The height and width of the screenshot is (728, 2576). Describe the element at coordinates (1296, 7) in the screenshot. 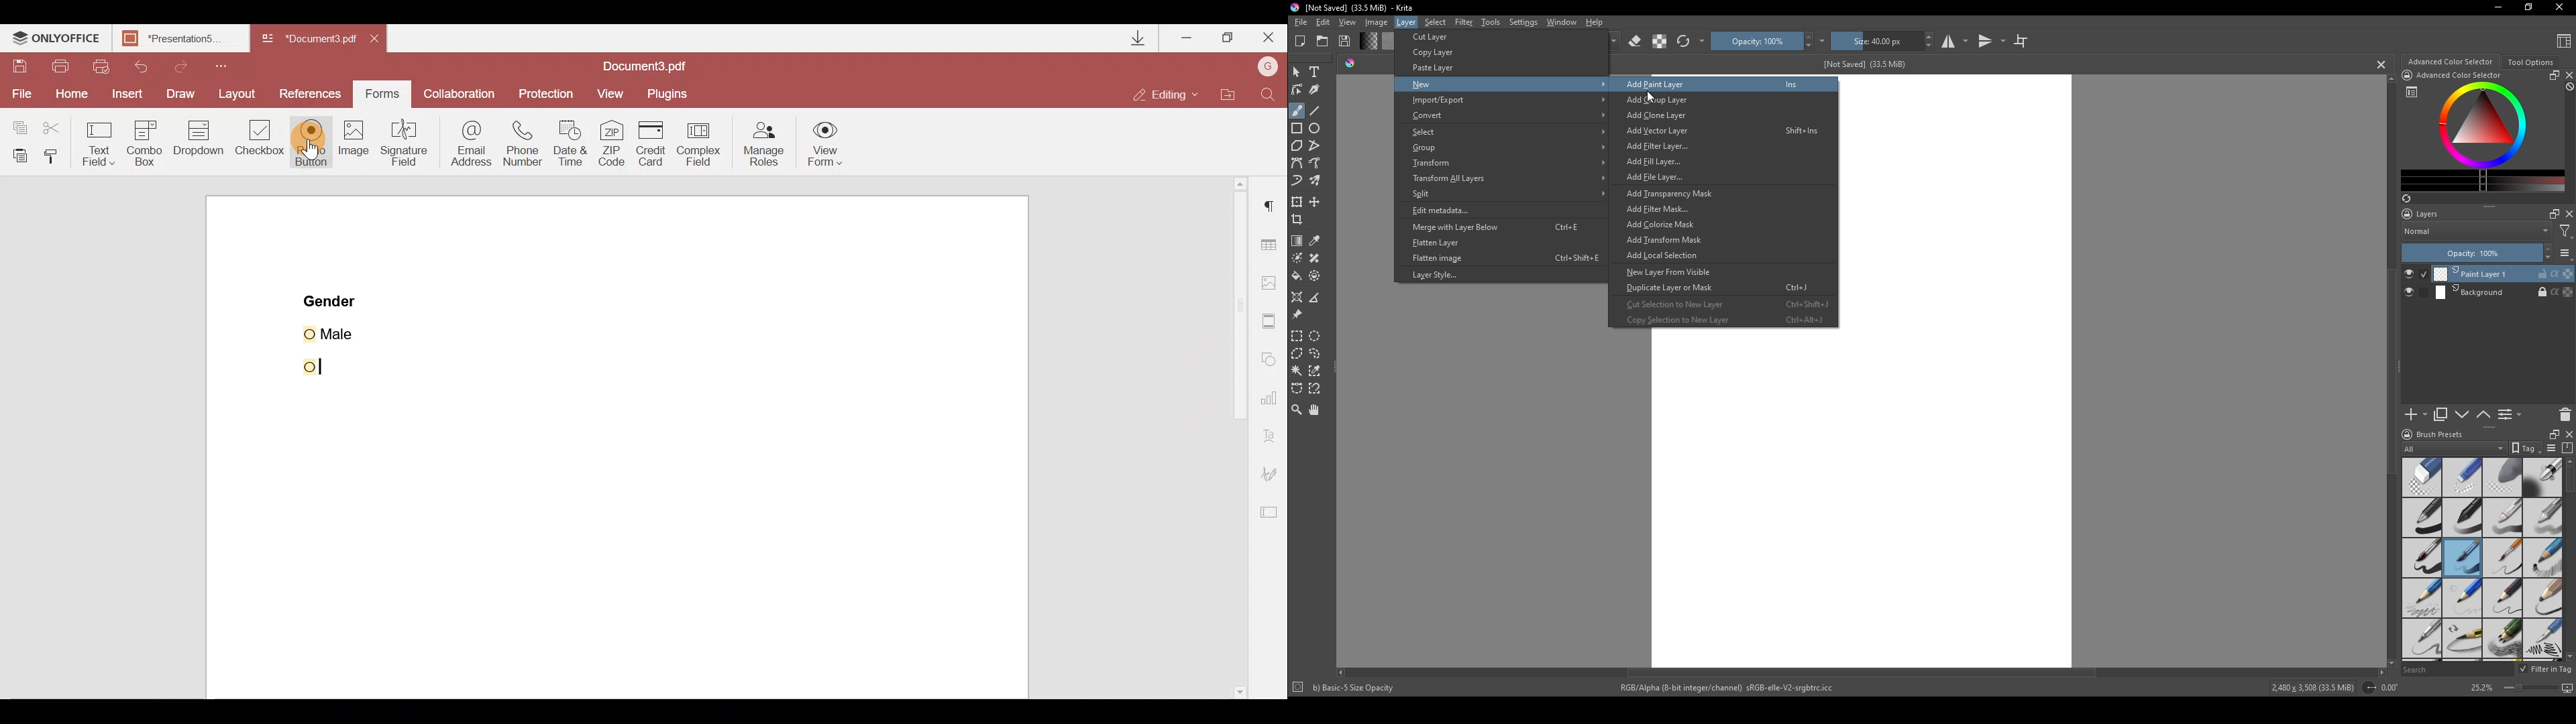

I see `logo` at that location.